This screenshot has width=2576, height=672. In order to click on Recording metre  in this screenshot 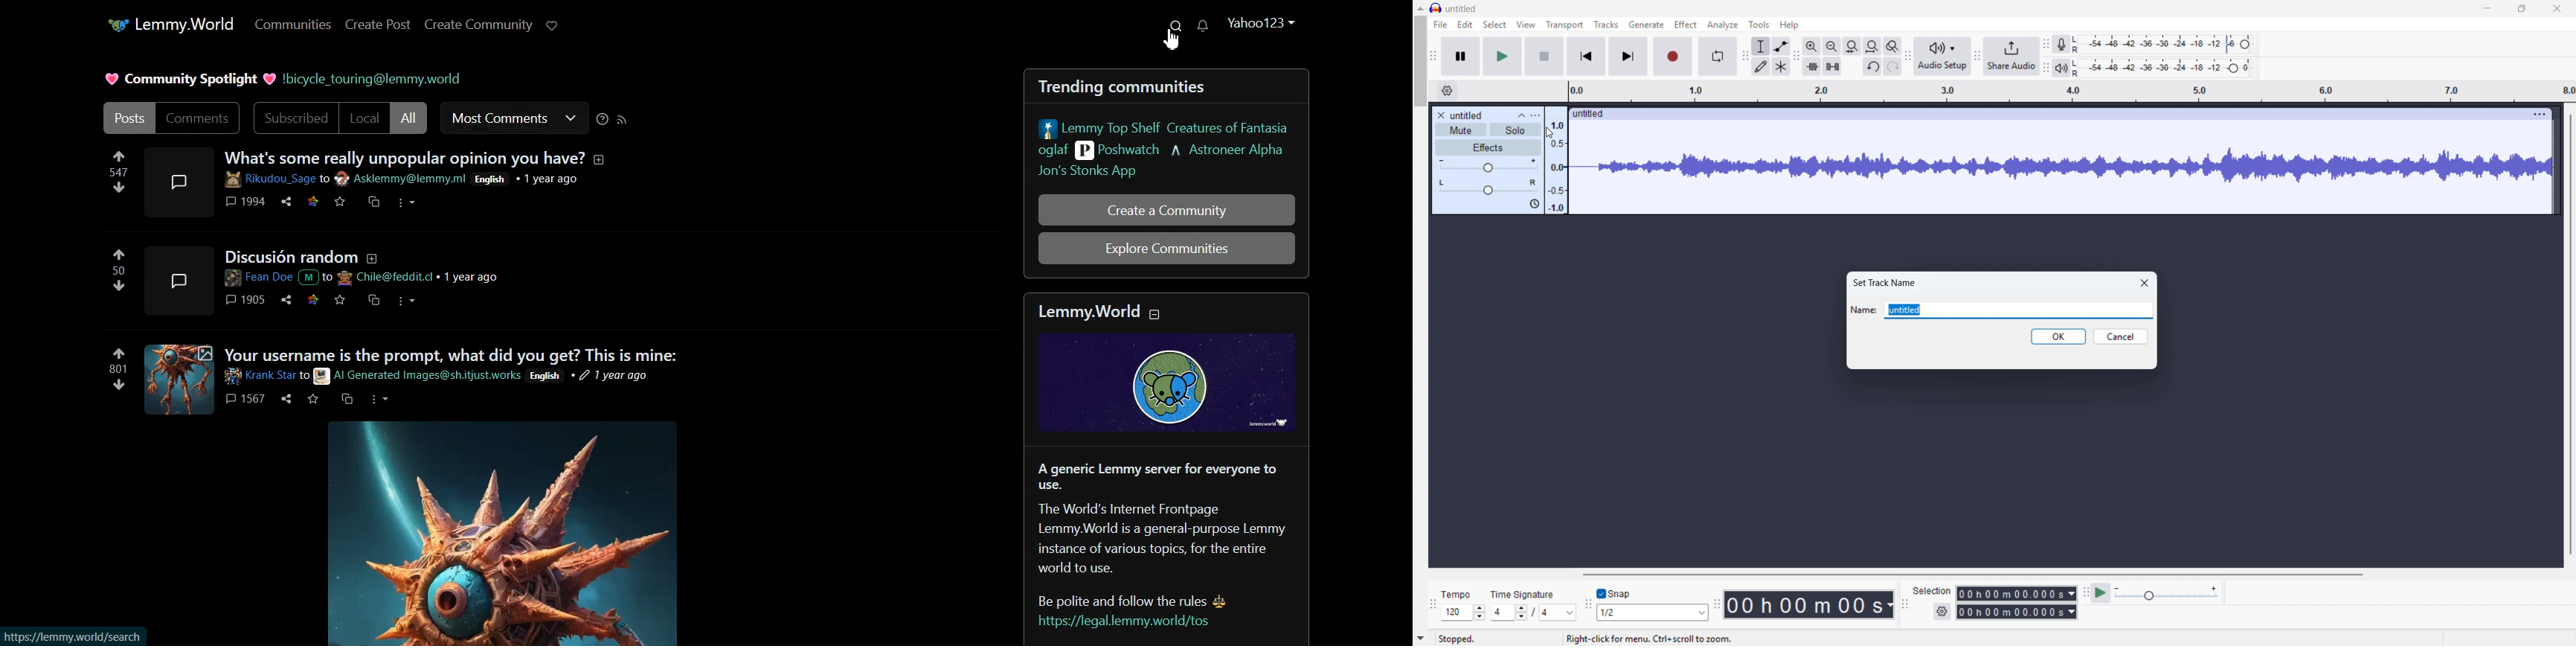, I will do `click(2061, 44)`.